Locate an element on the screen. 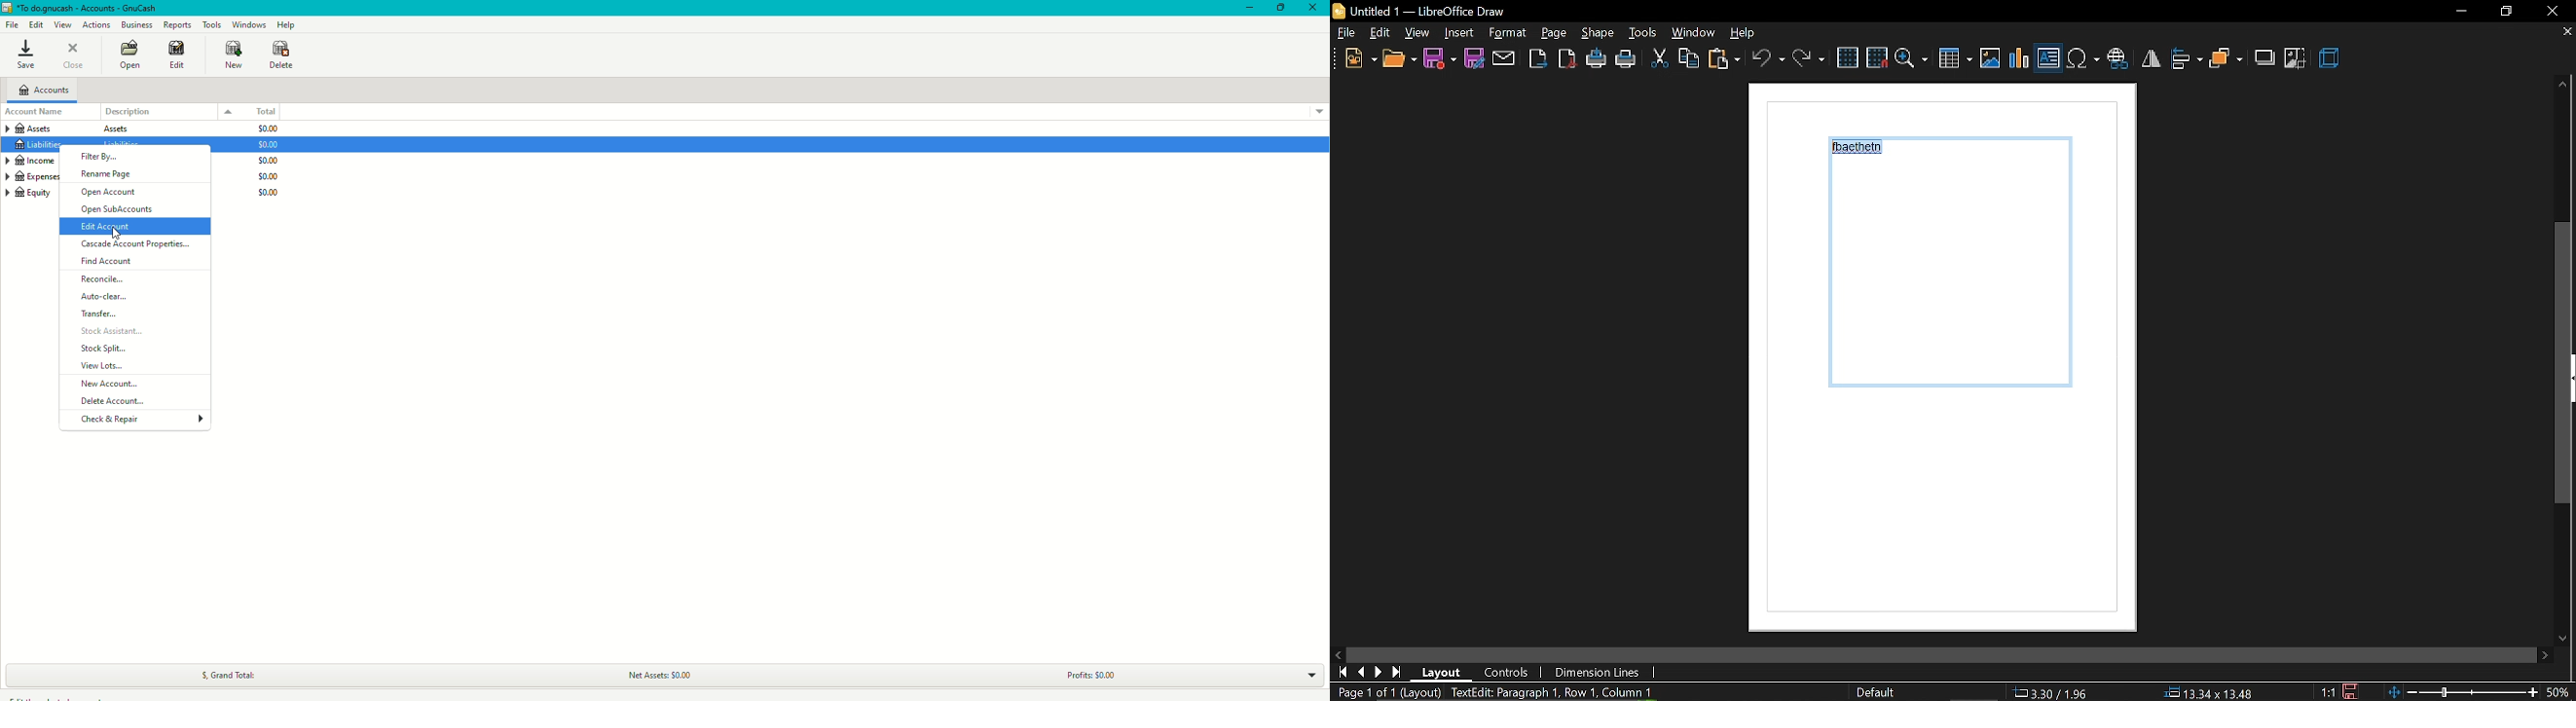  Grand Total is located at coordinates (226, 677).